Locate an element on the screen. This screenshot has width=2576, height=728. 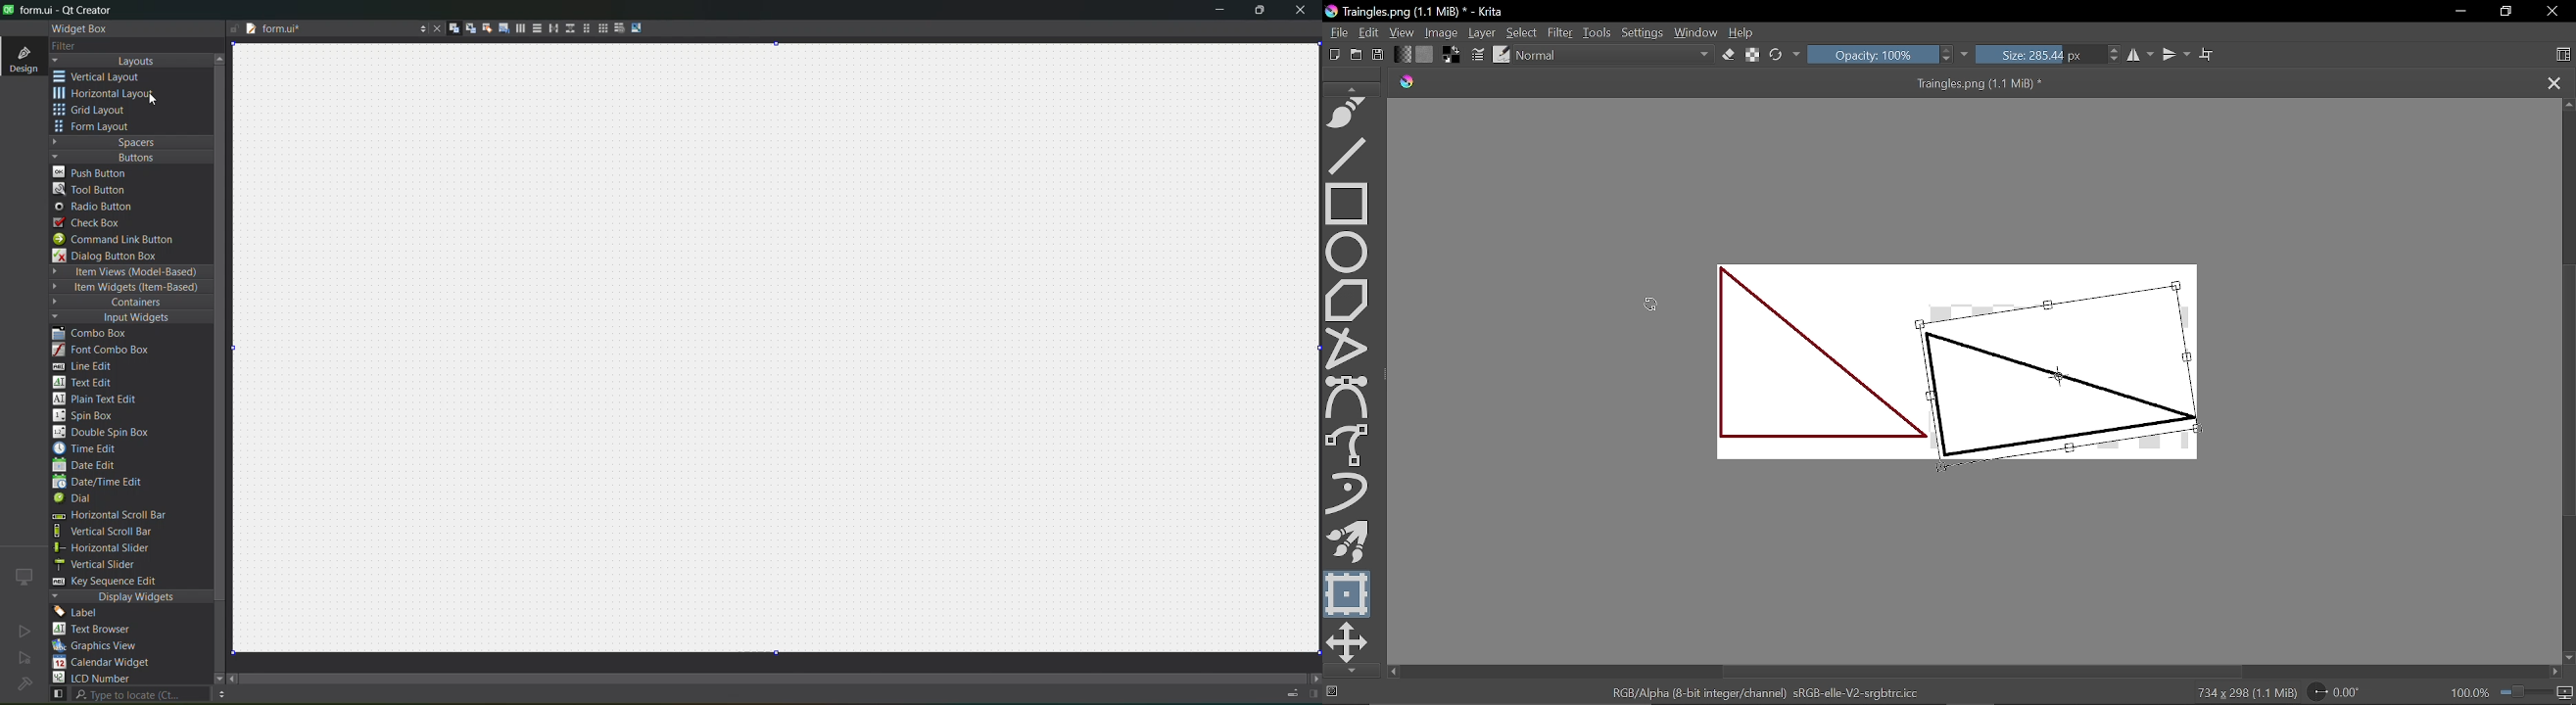
Transform a selection or a layer is located at coordinates (1349, 593).